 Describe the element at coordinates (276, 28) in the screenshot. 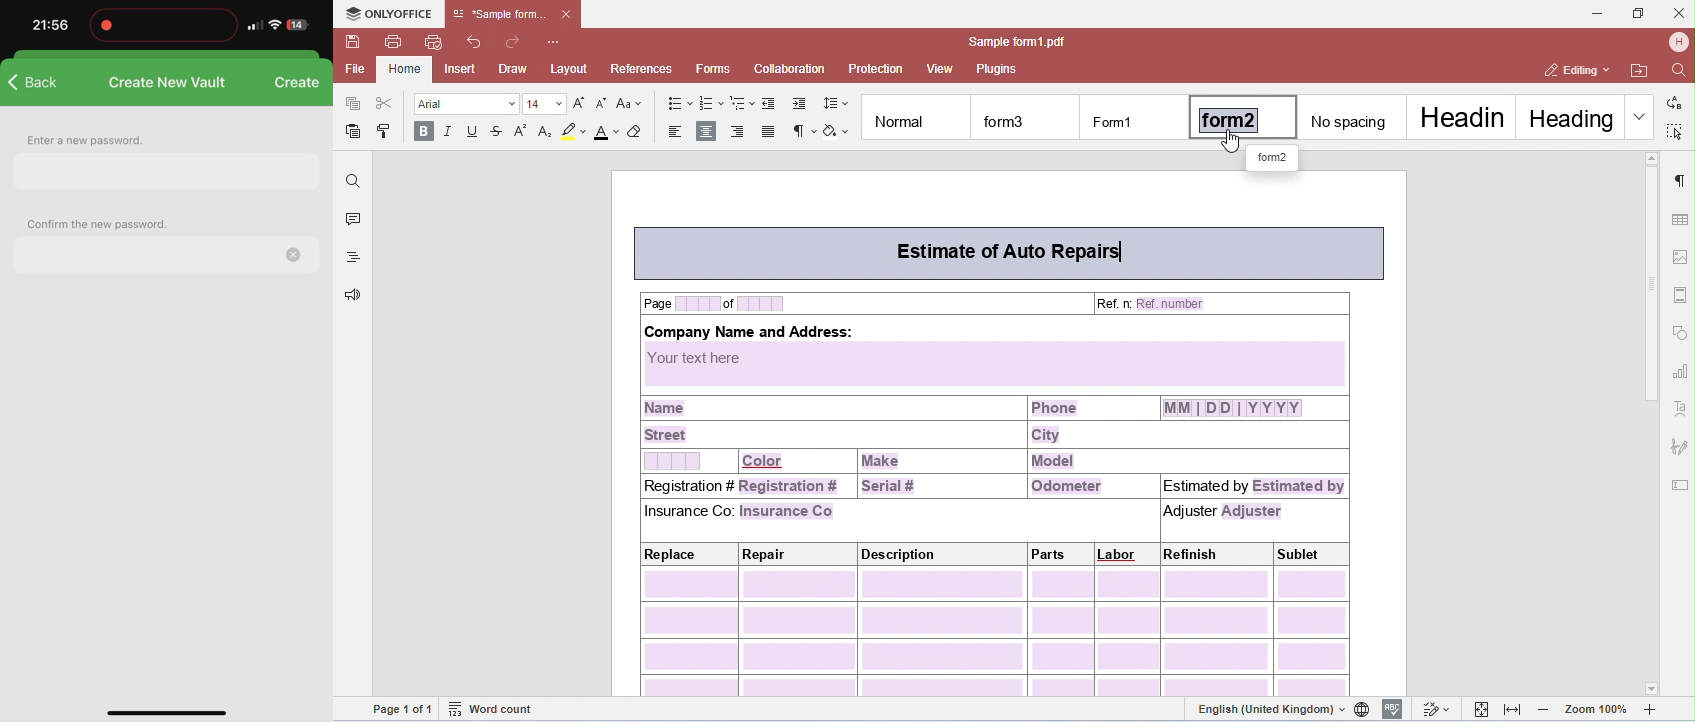

I see `wi-fi` at that location.